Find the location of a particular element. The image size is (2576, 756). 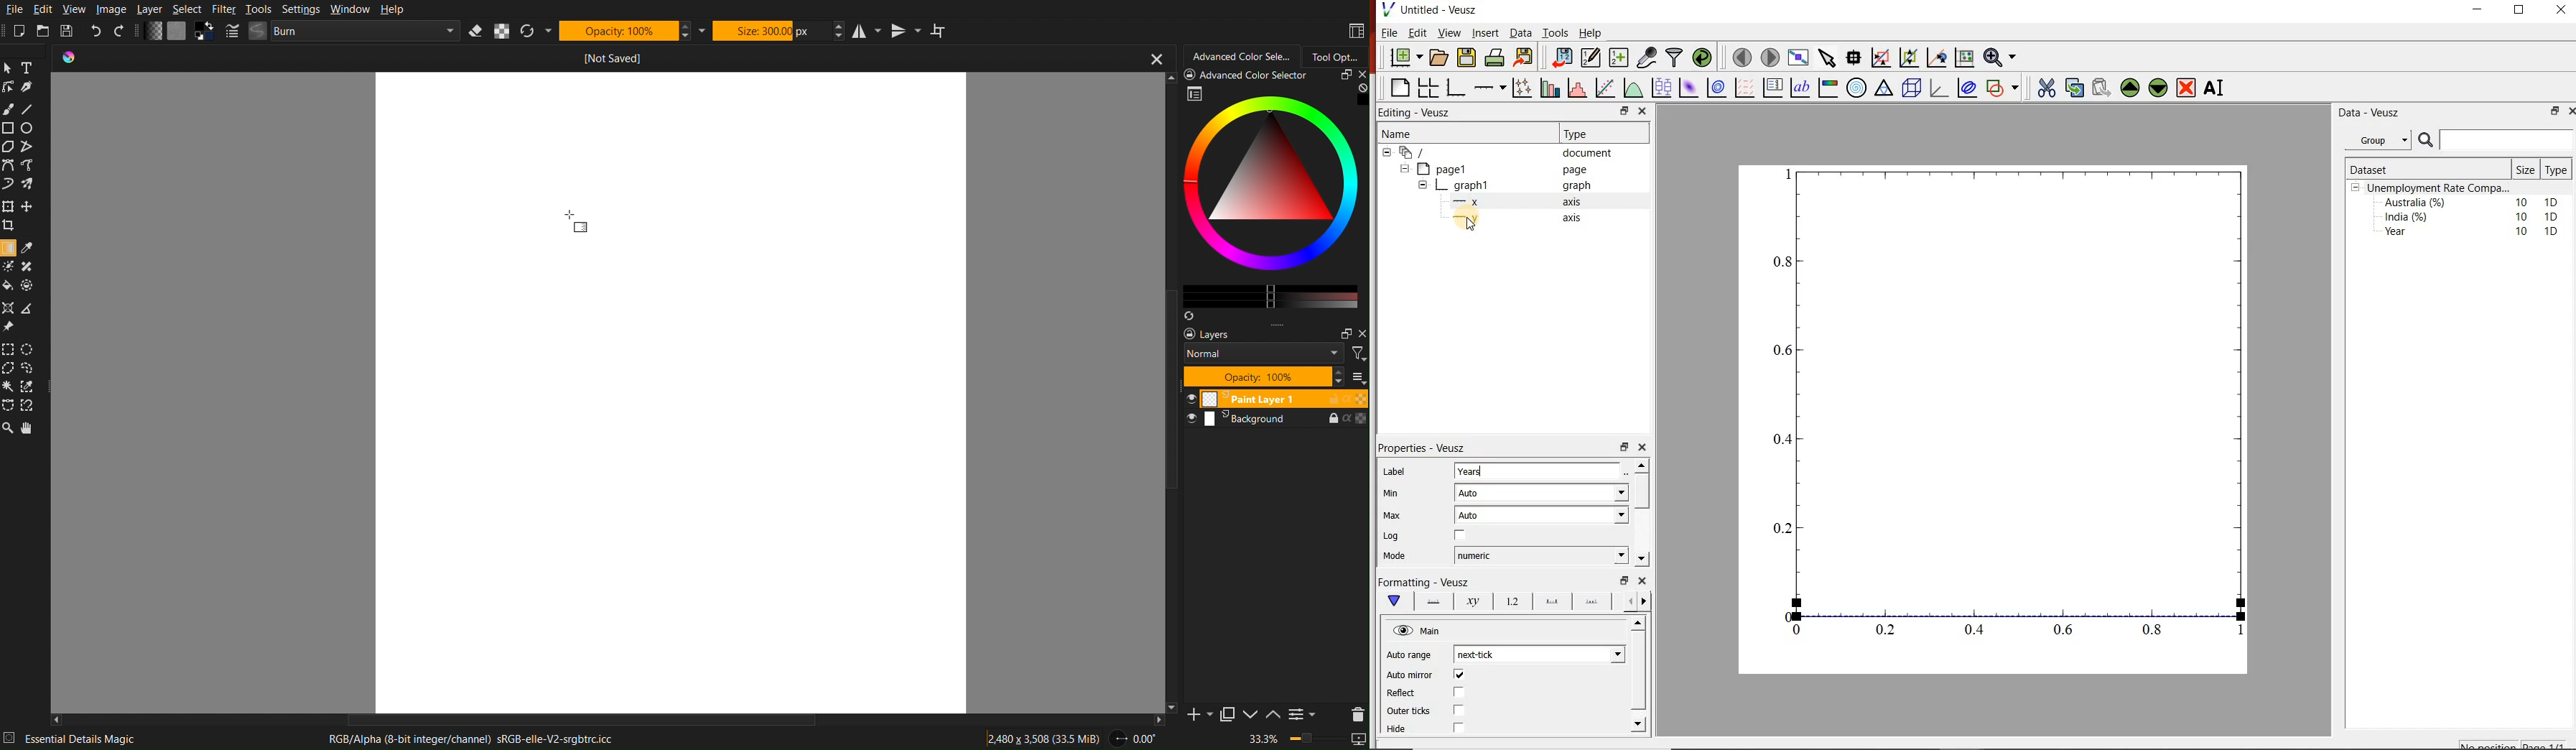

Move Tools is located at coordinates (21, 214).